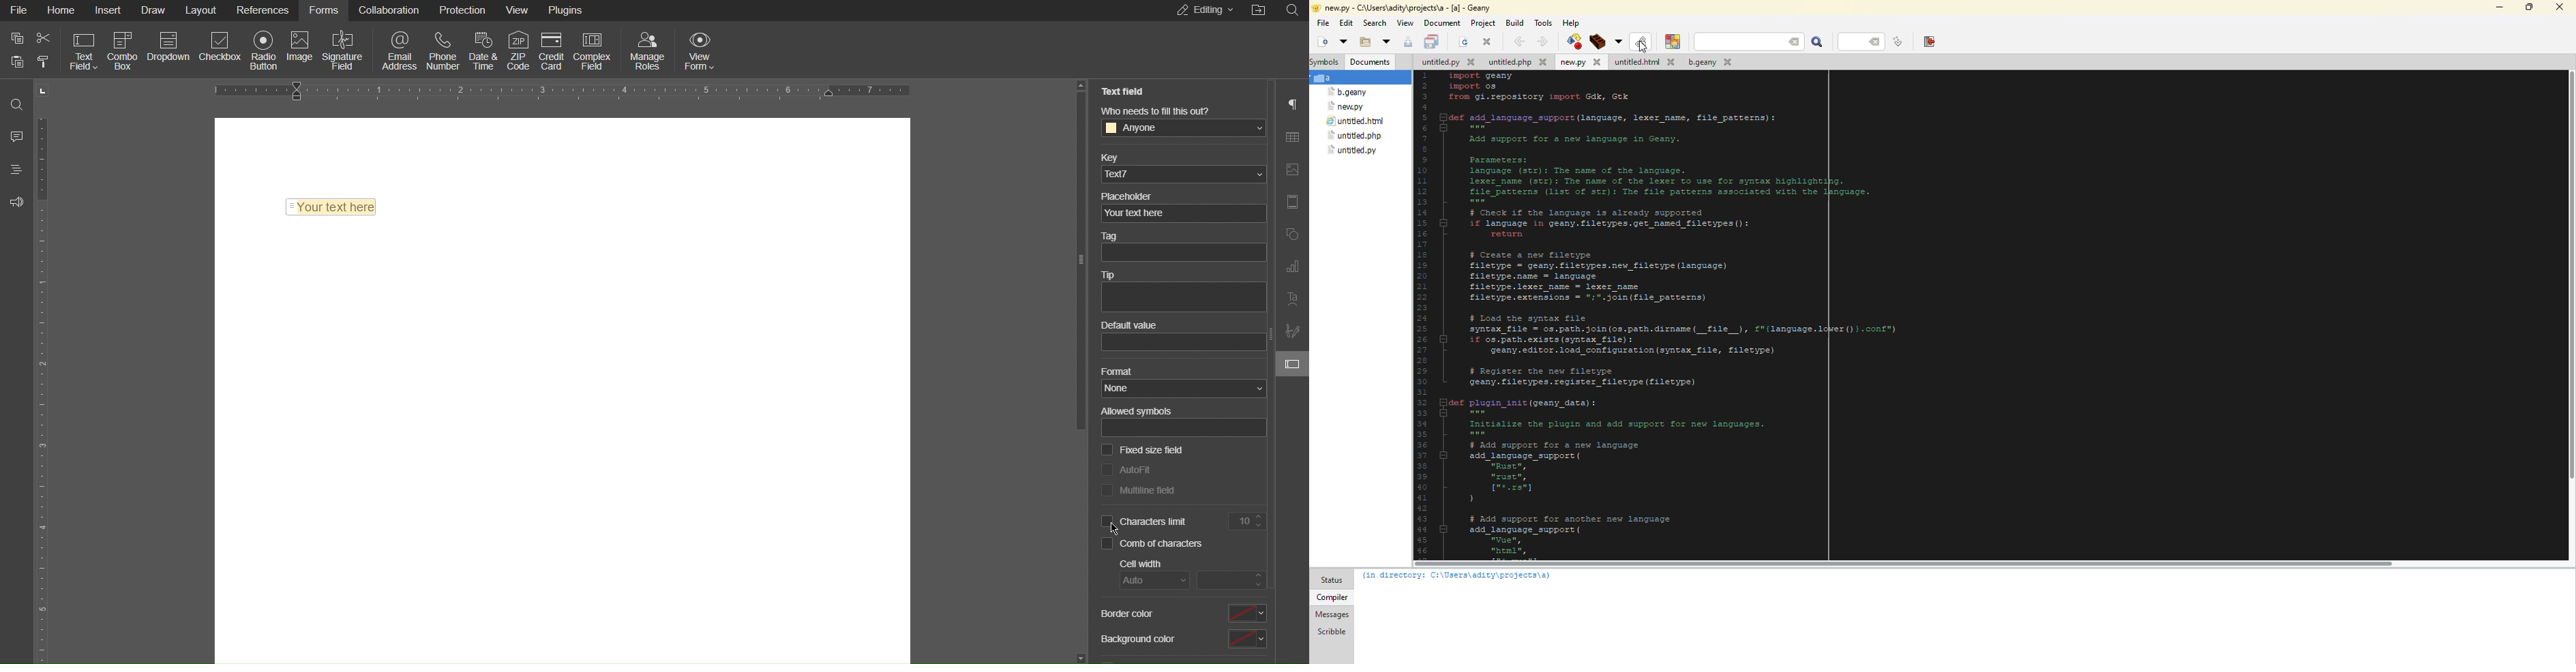 The width and height of the screenshot is (2576, 672). I want to click on Tag, so click(1181, 248).